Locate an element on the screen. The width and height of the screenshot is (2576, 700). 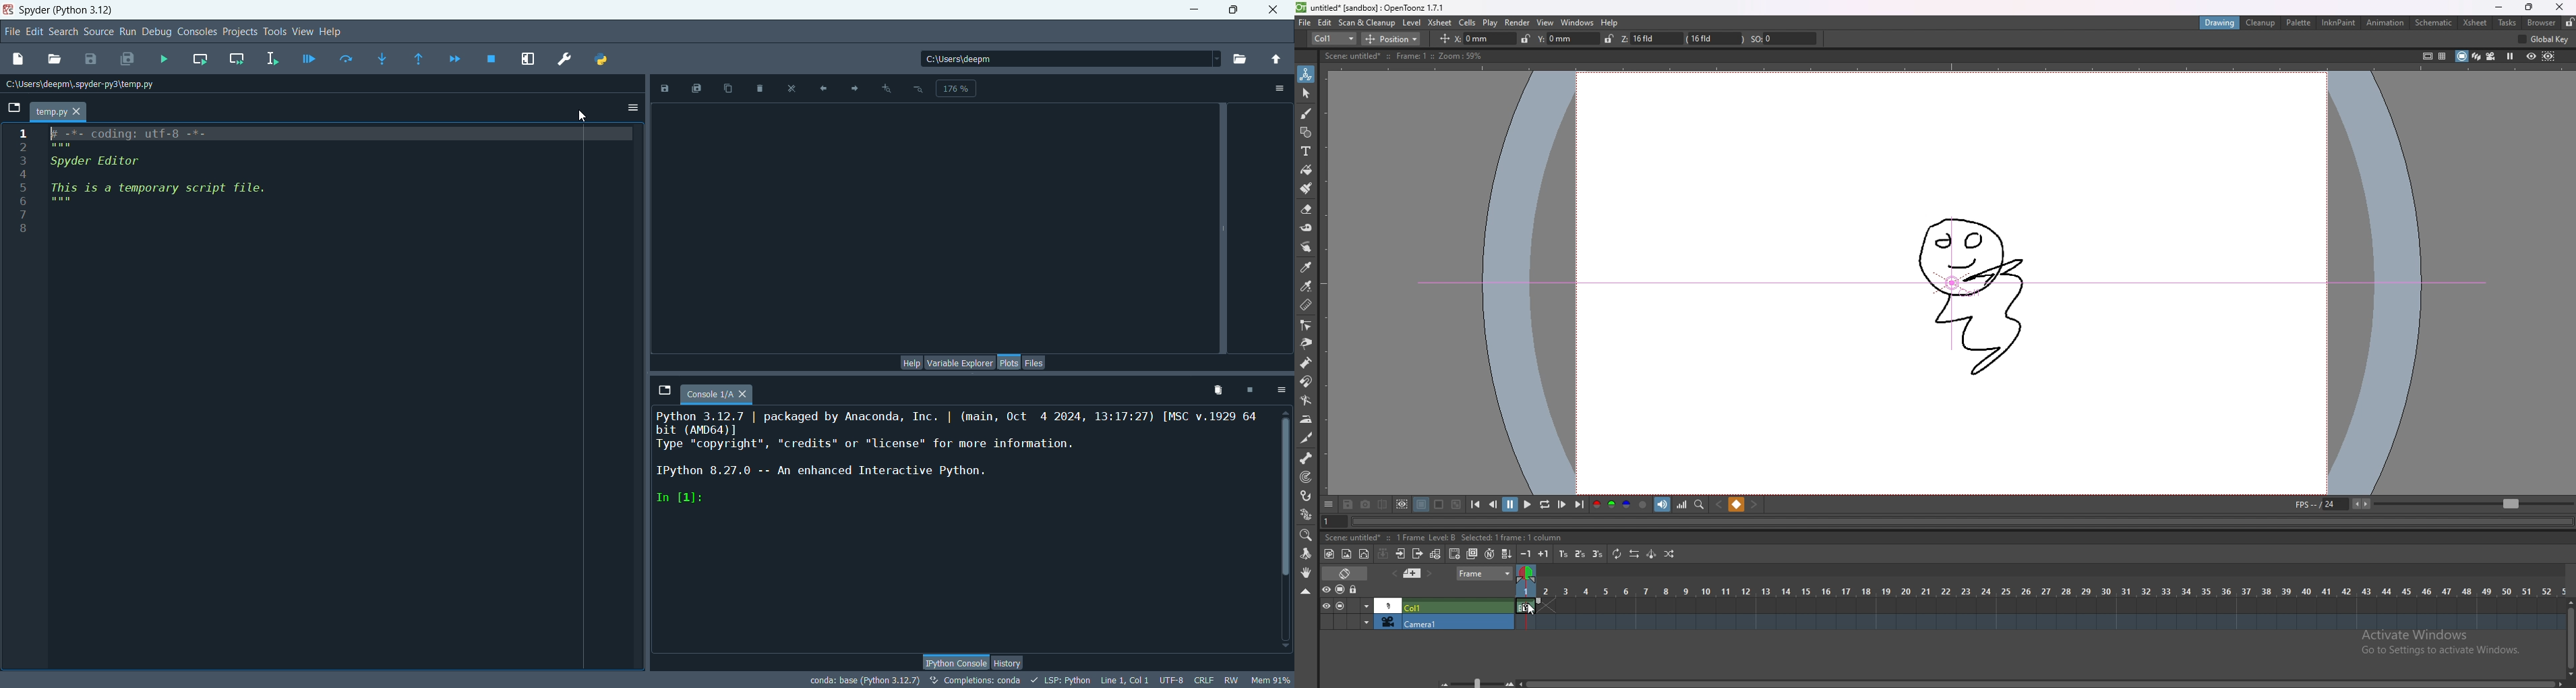
run until current function returns is located at coordinates (419, 59).